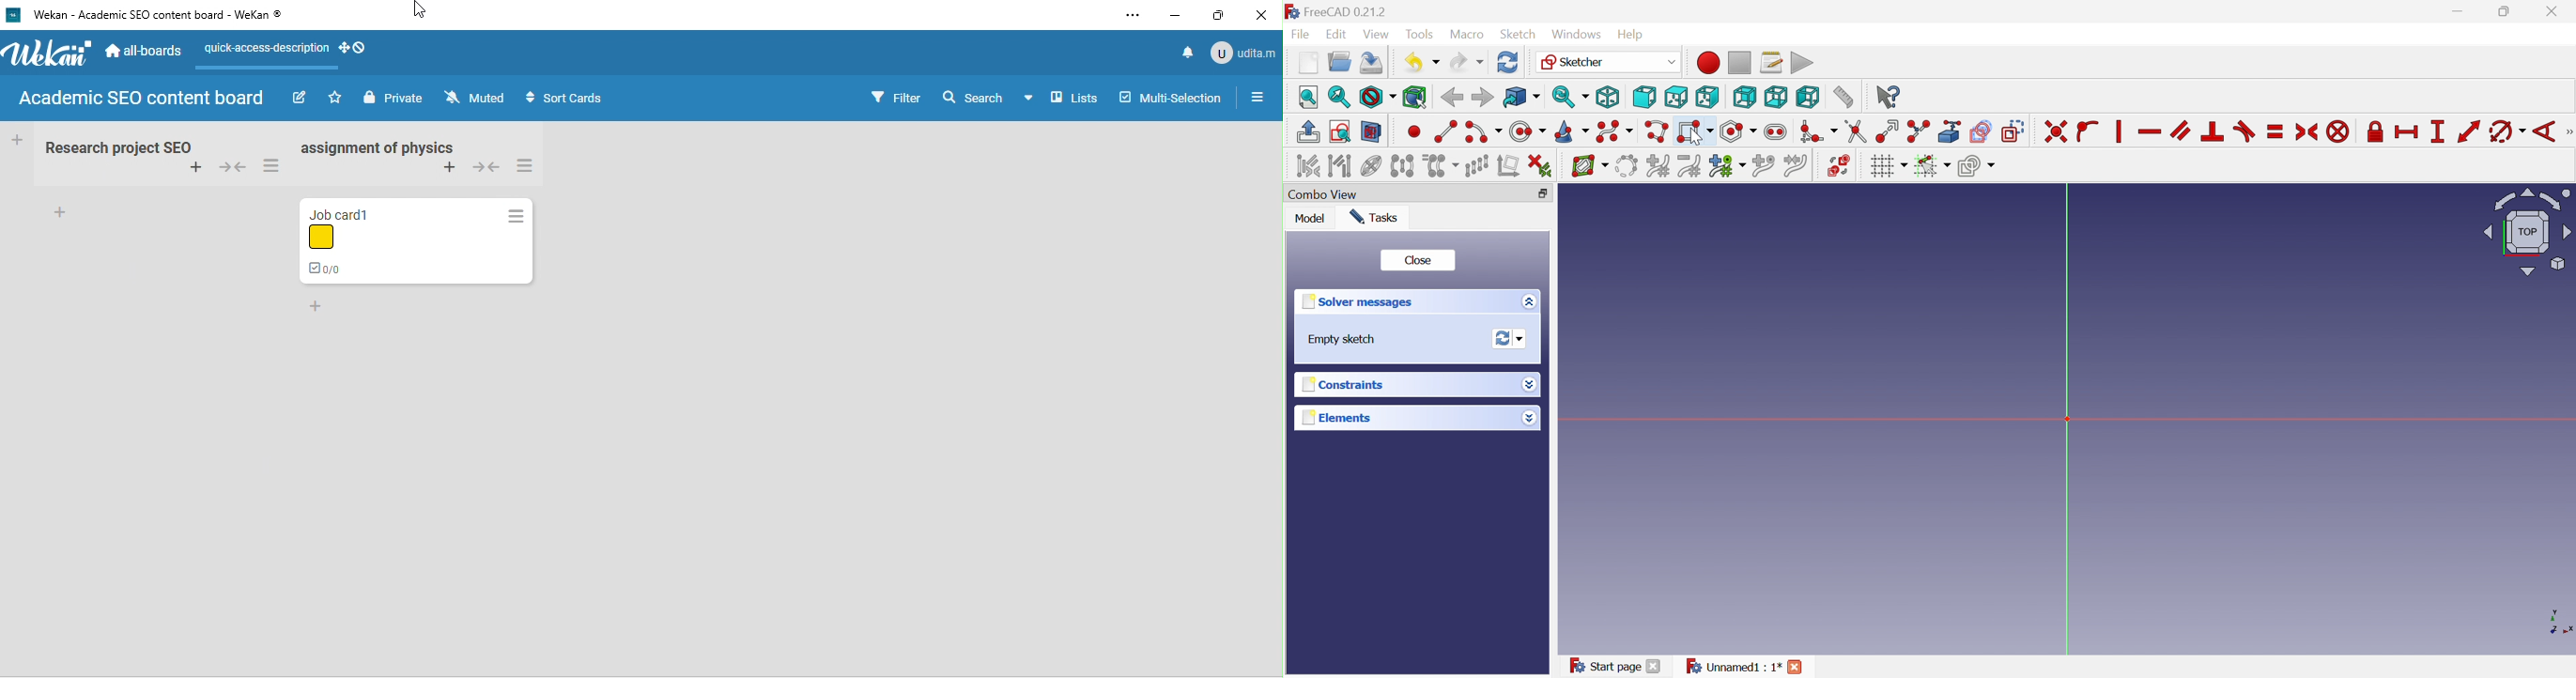 The height and width of the screenshot is (700, 2576). I want to click on Tasks, so click(1375, 218).